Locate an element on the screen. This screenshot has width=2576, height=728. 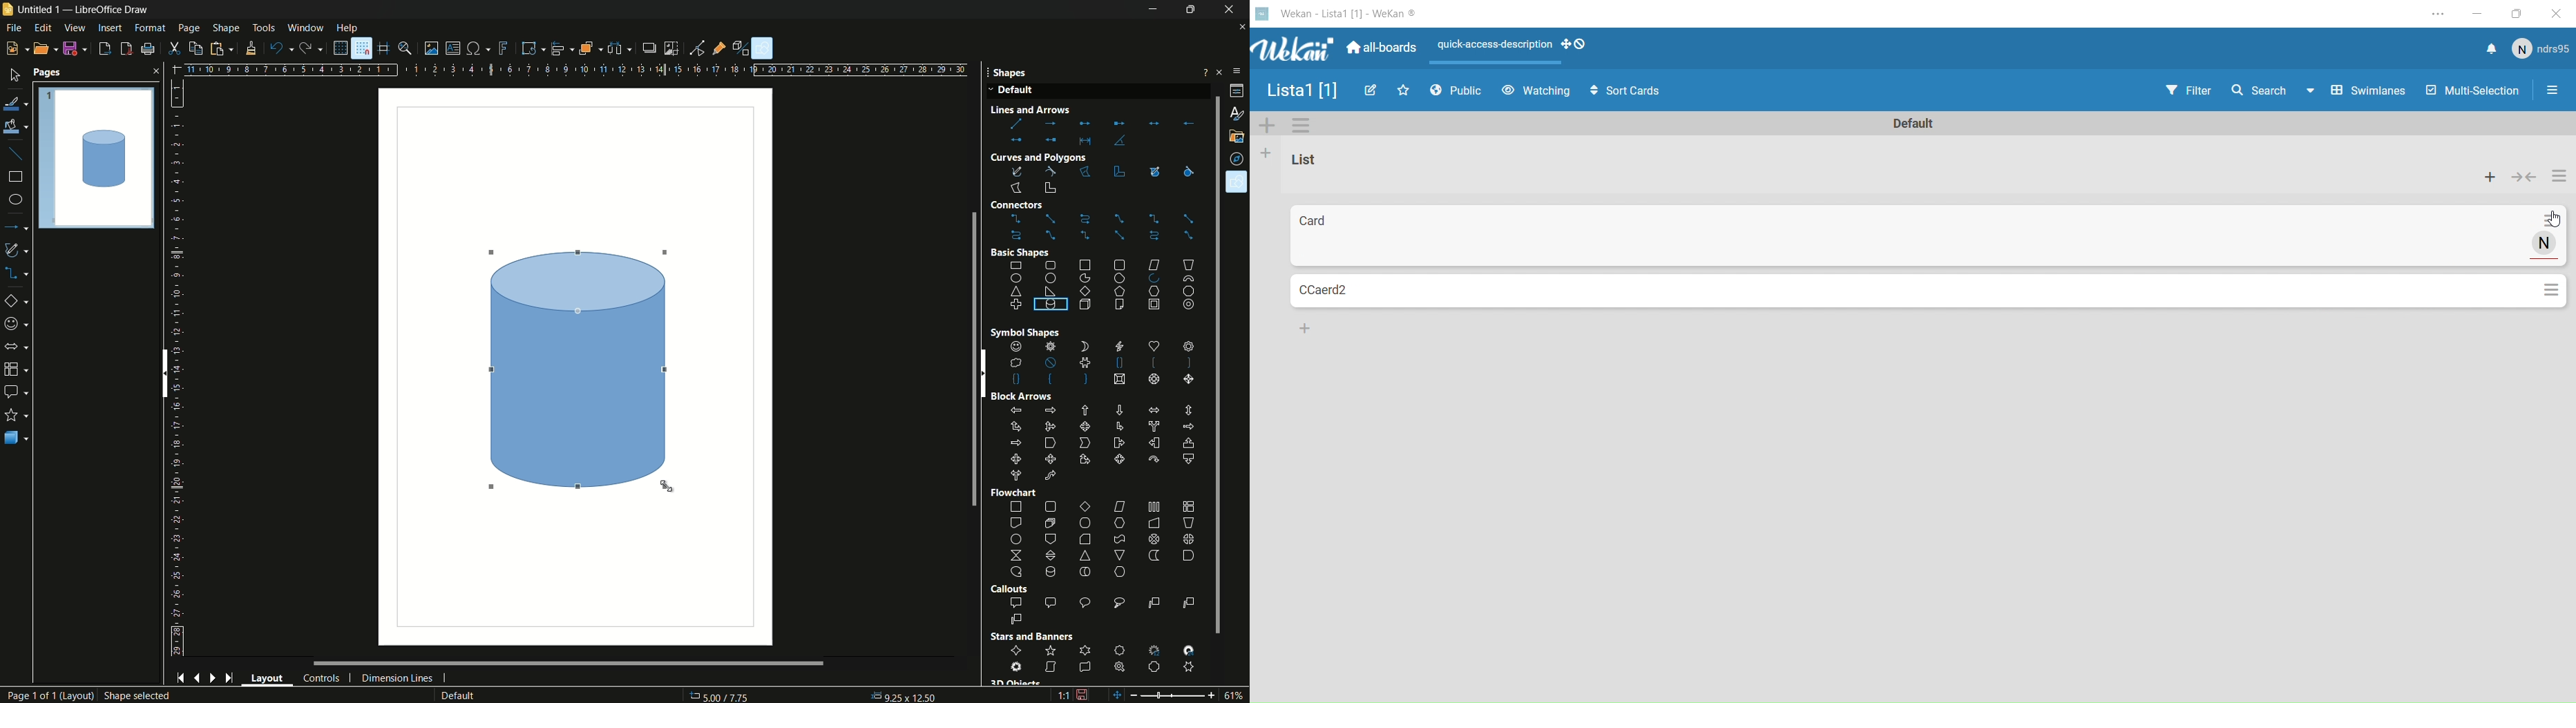
display grid is located at coordinates (339, 48).